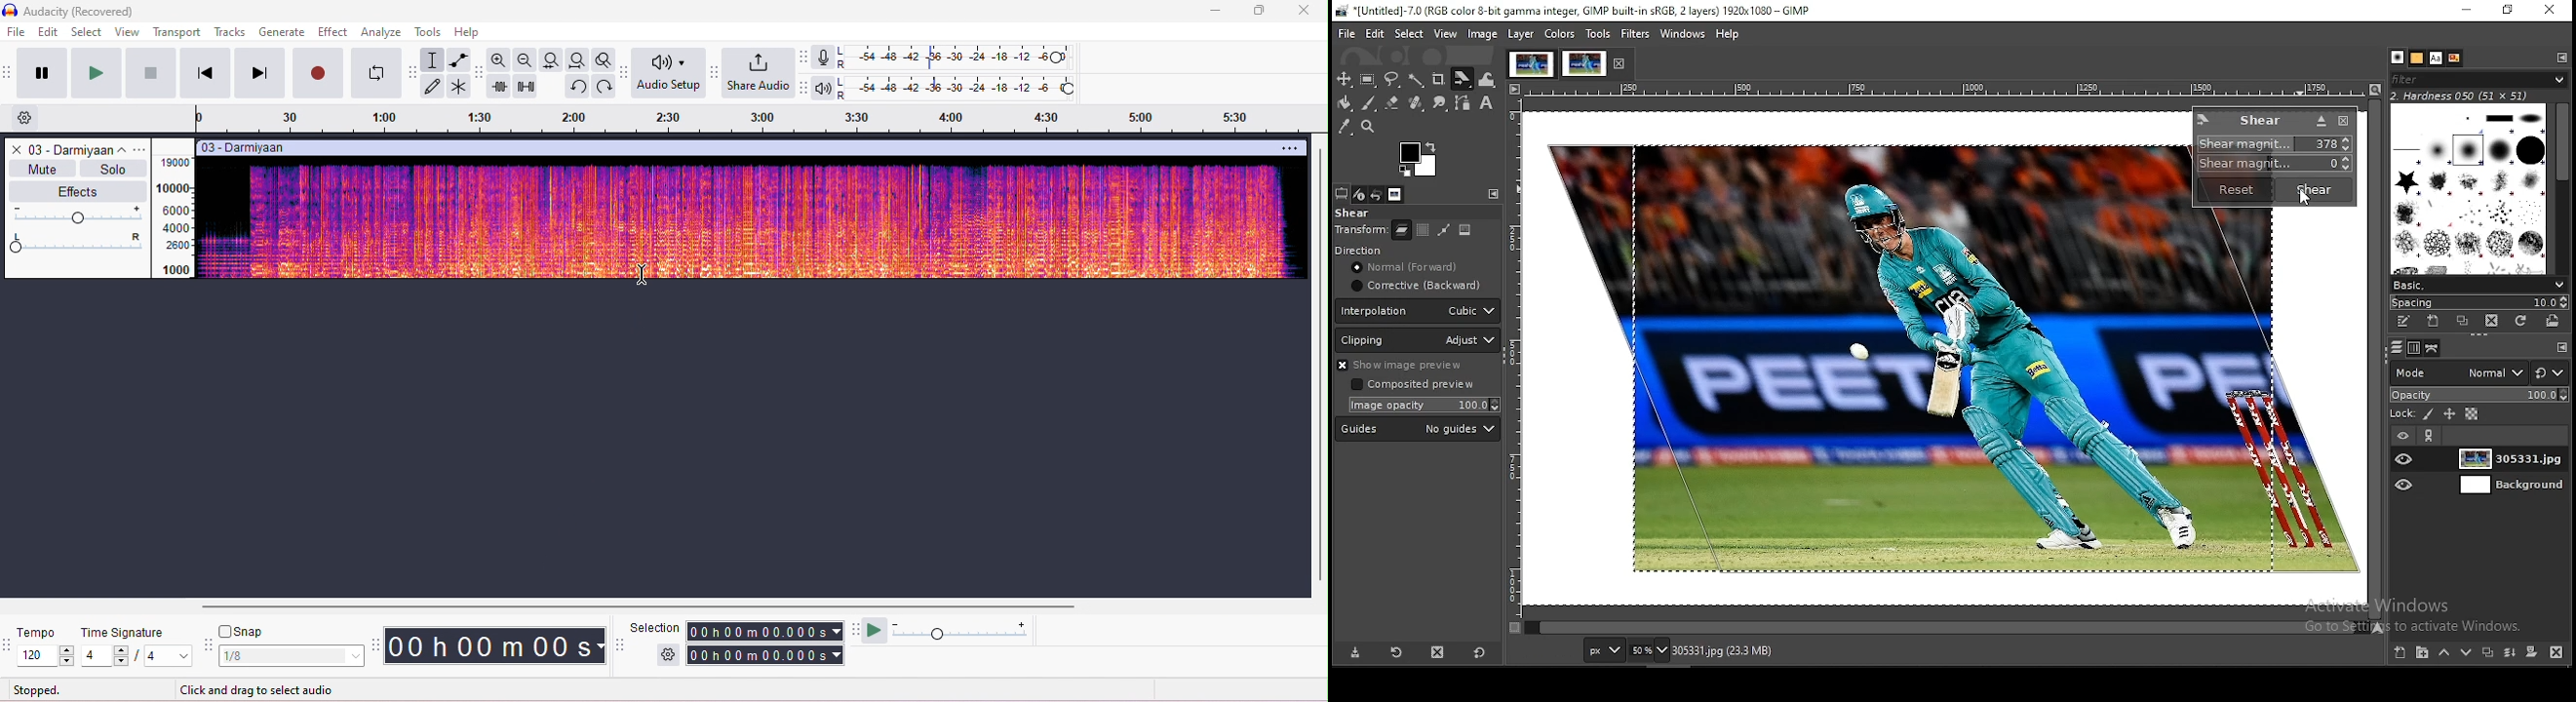 This screenshot has width=2576, height=728. What do you see at coordinates (38, 633) in the screenshot?
I see `tempo` at bounding box center [38, 633].